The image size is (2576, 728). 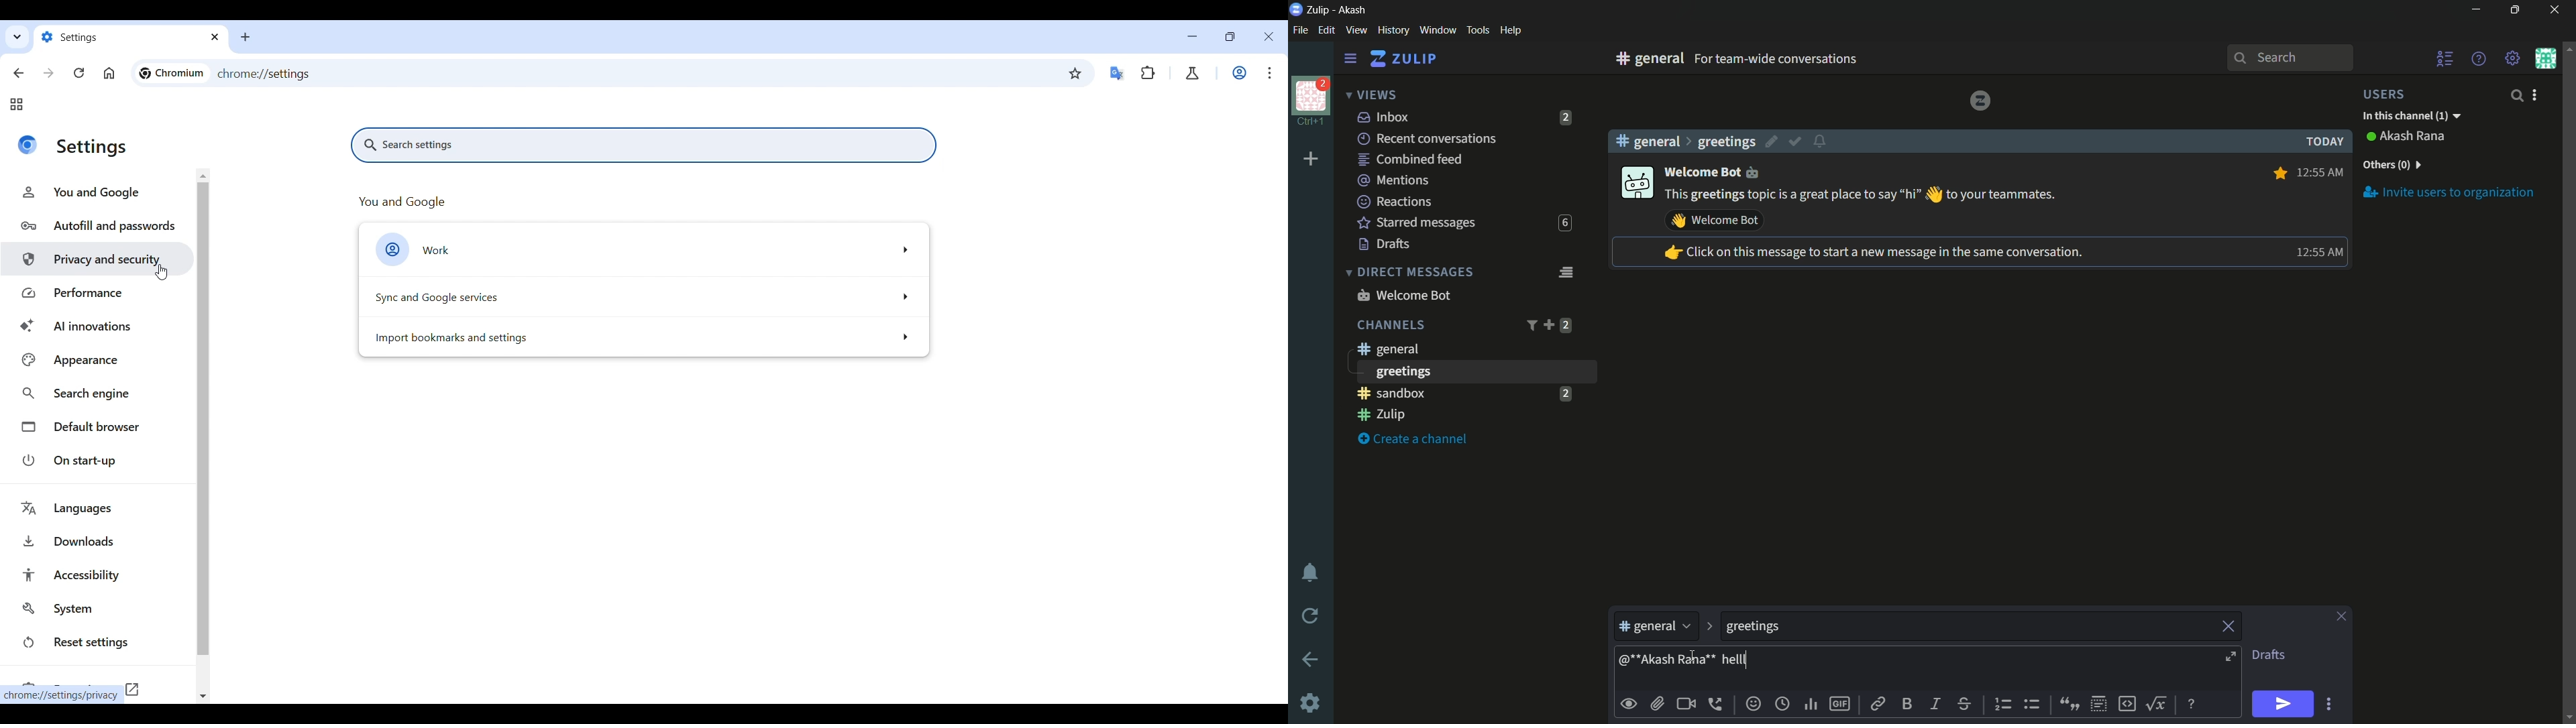 I want to click on ordered list, so click(x=2005, y=705).